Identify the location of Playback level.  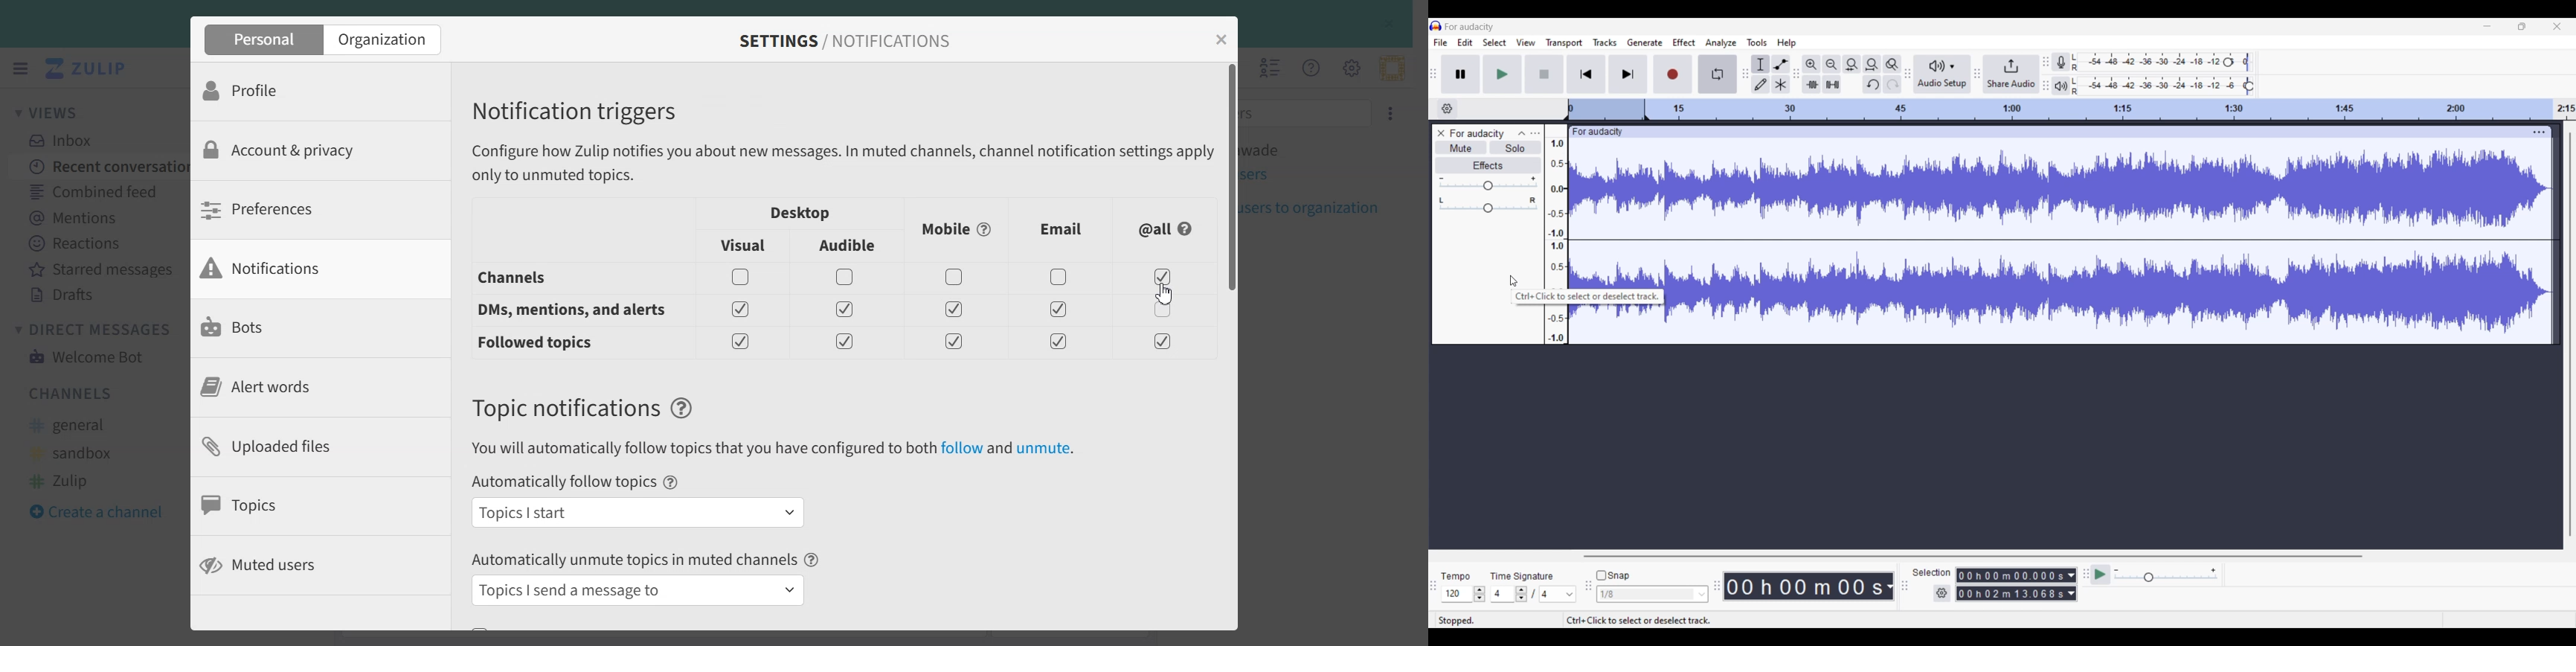
(2161, 86).